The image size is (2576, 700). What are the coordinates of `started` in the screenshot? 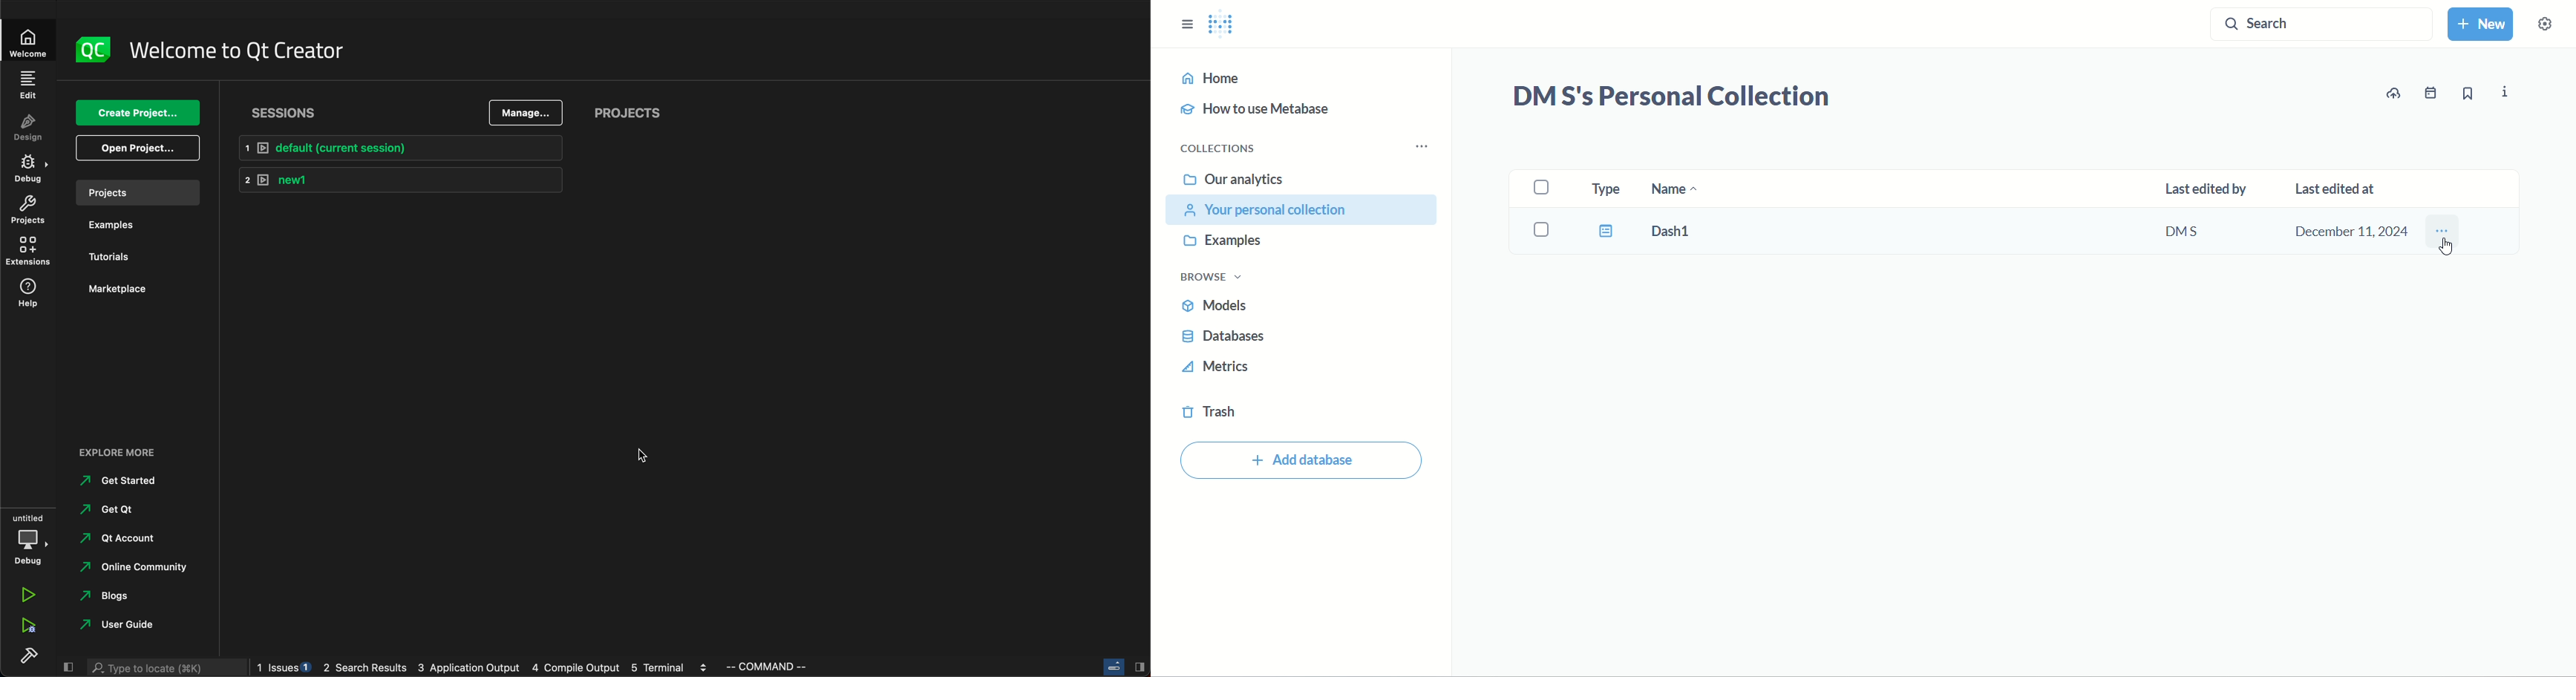 It's located at (121, 481).